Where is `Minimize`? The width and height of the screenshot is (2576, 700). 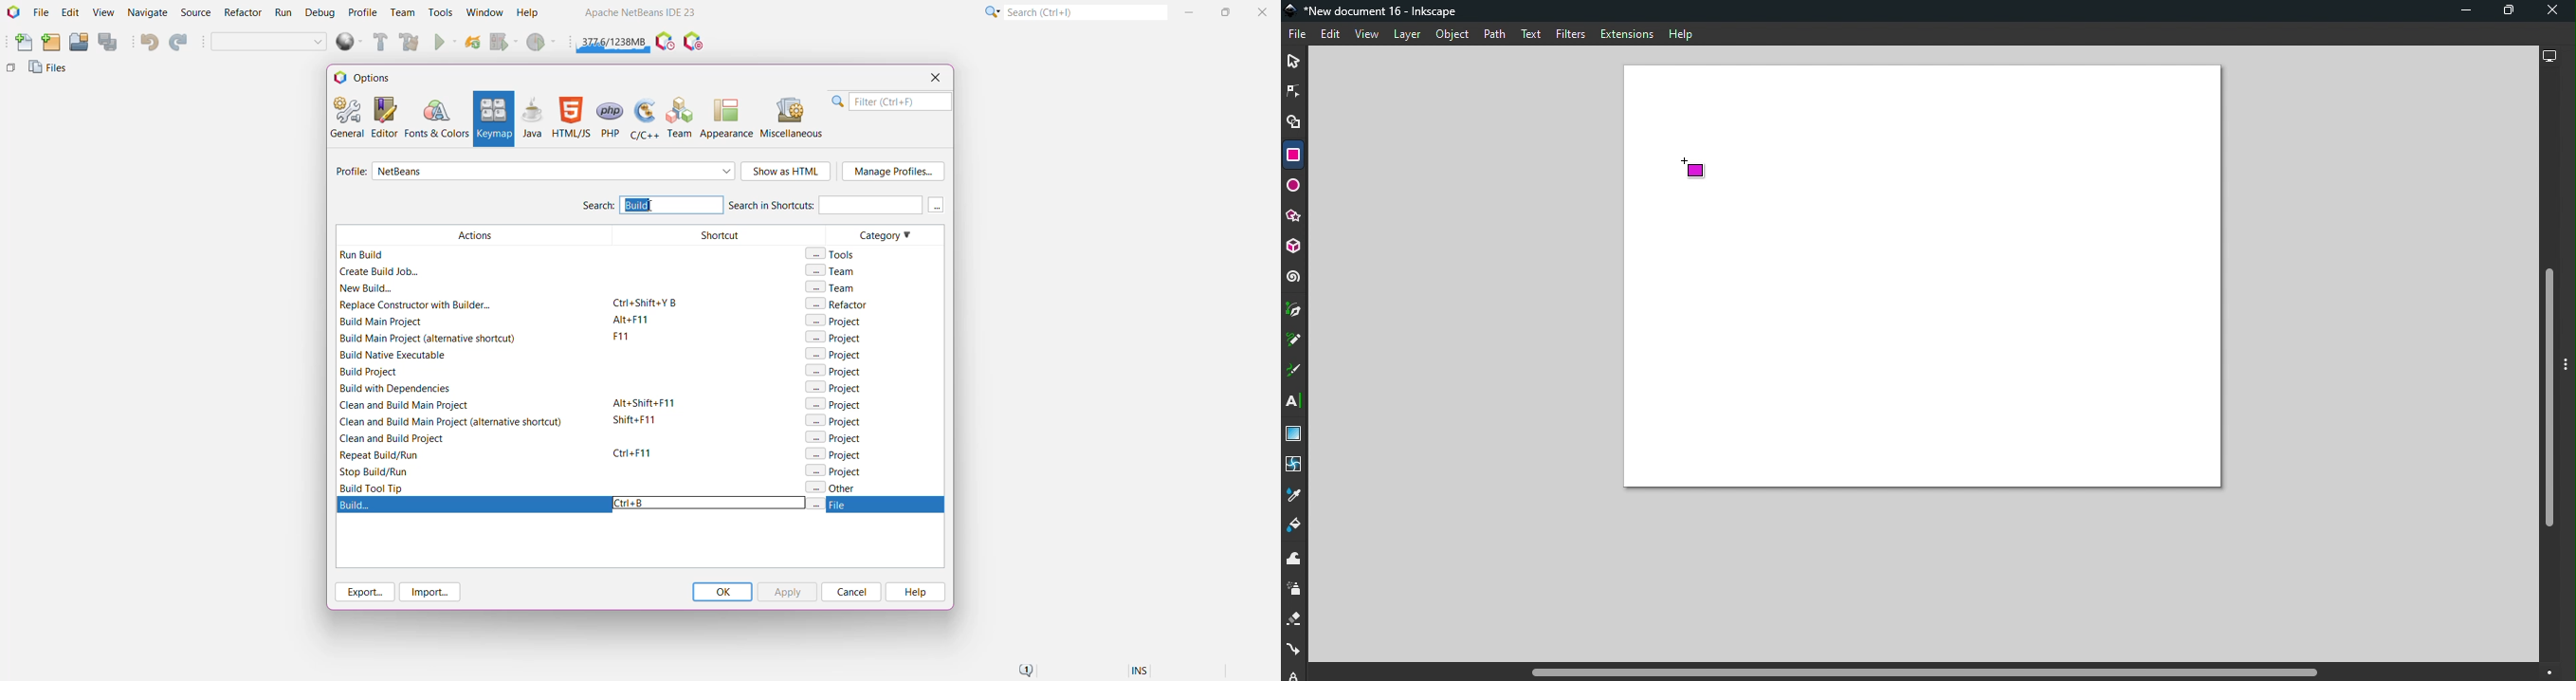
Minimize is located at coordinates (2463, 10).